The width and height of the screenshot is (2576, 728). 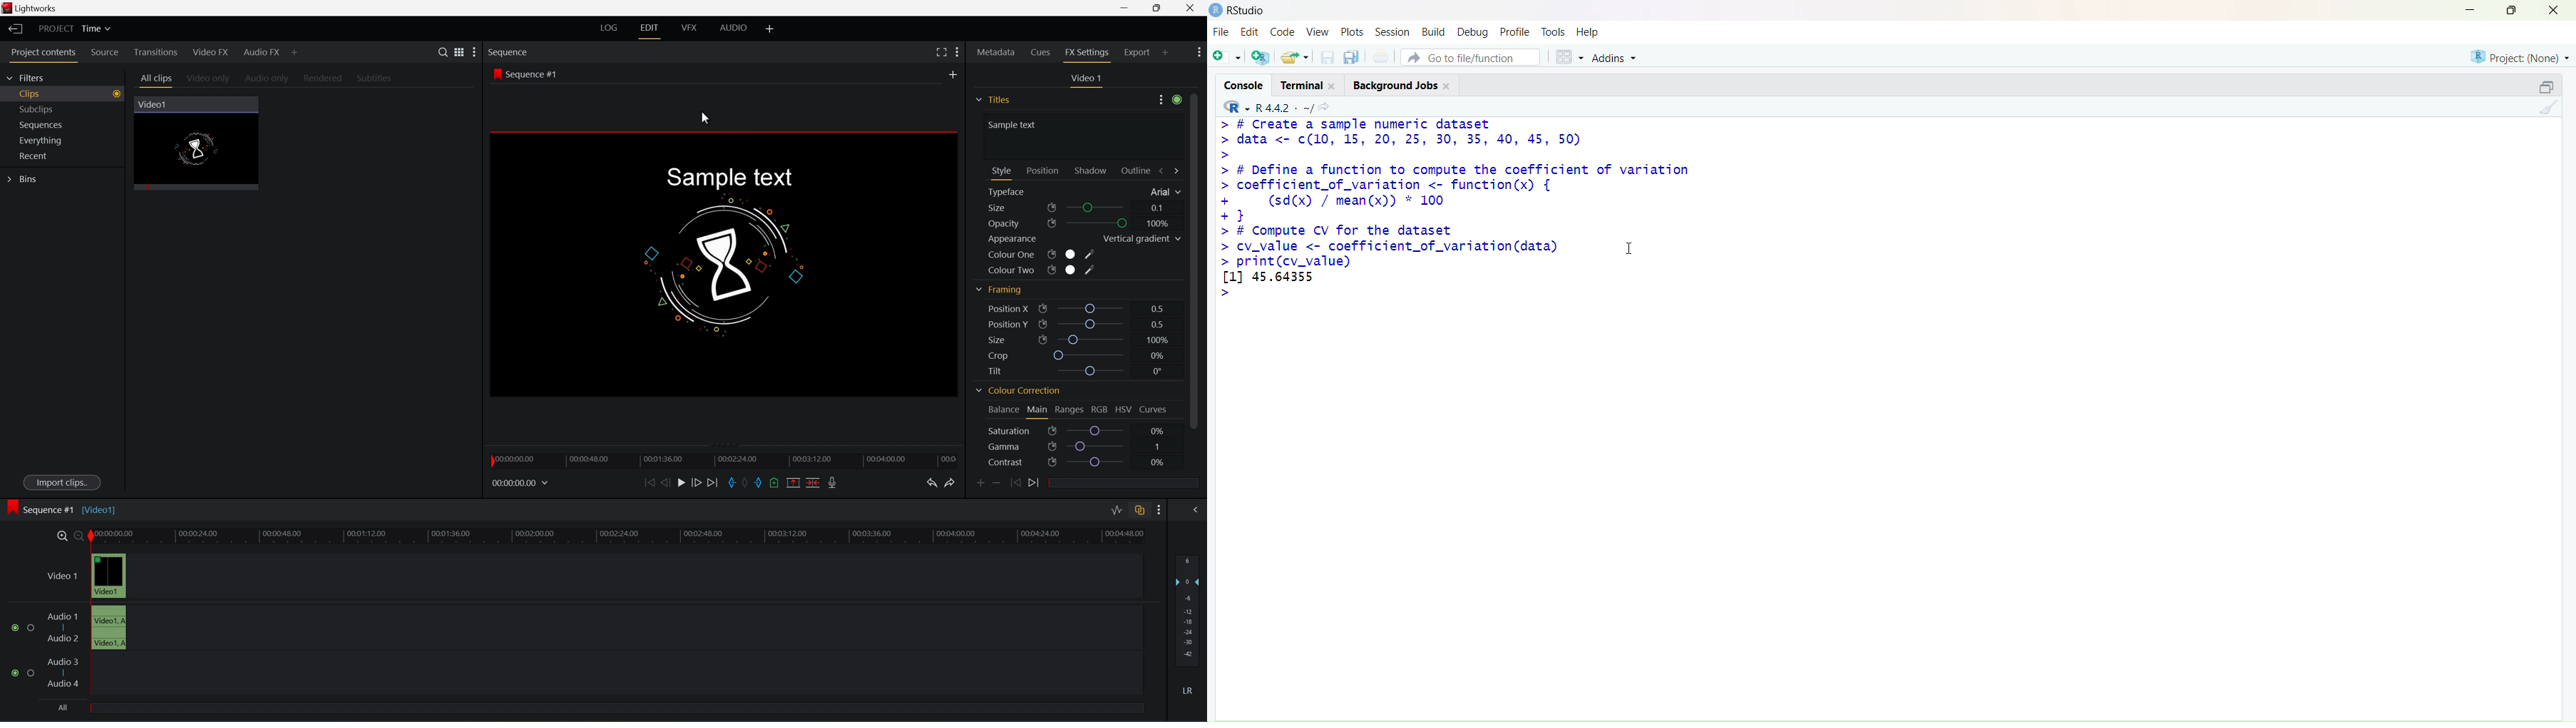 What do you see at coordinates (1284, 108) in the screenshot?
I see `R 4.4.2 ~/` at bounding box center [1284, 108].